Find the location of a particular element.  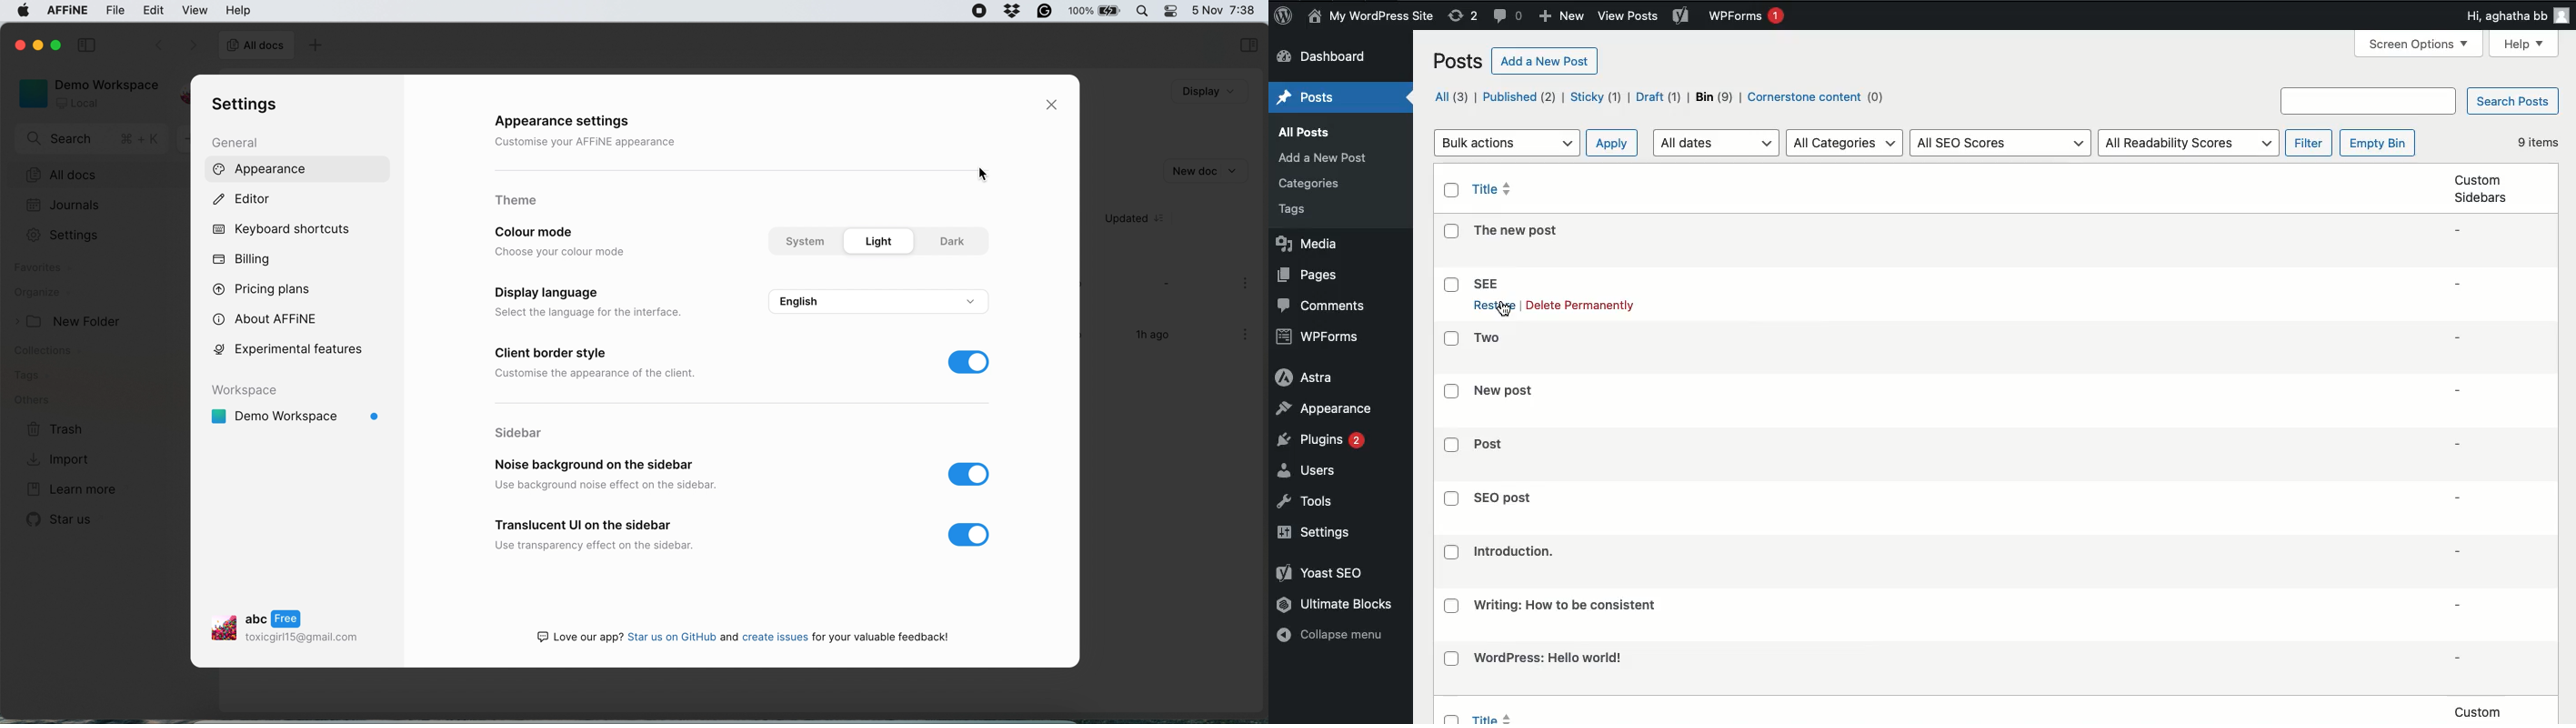

custom is located at coordinates (2480, 712).